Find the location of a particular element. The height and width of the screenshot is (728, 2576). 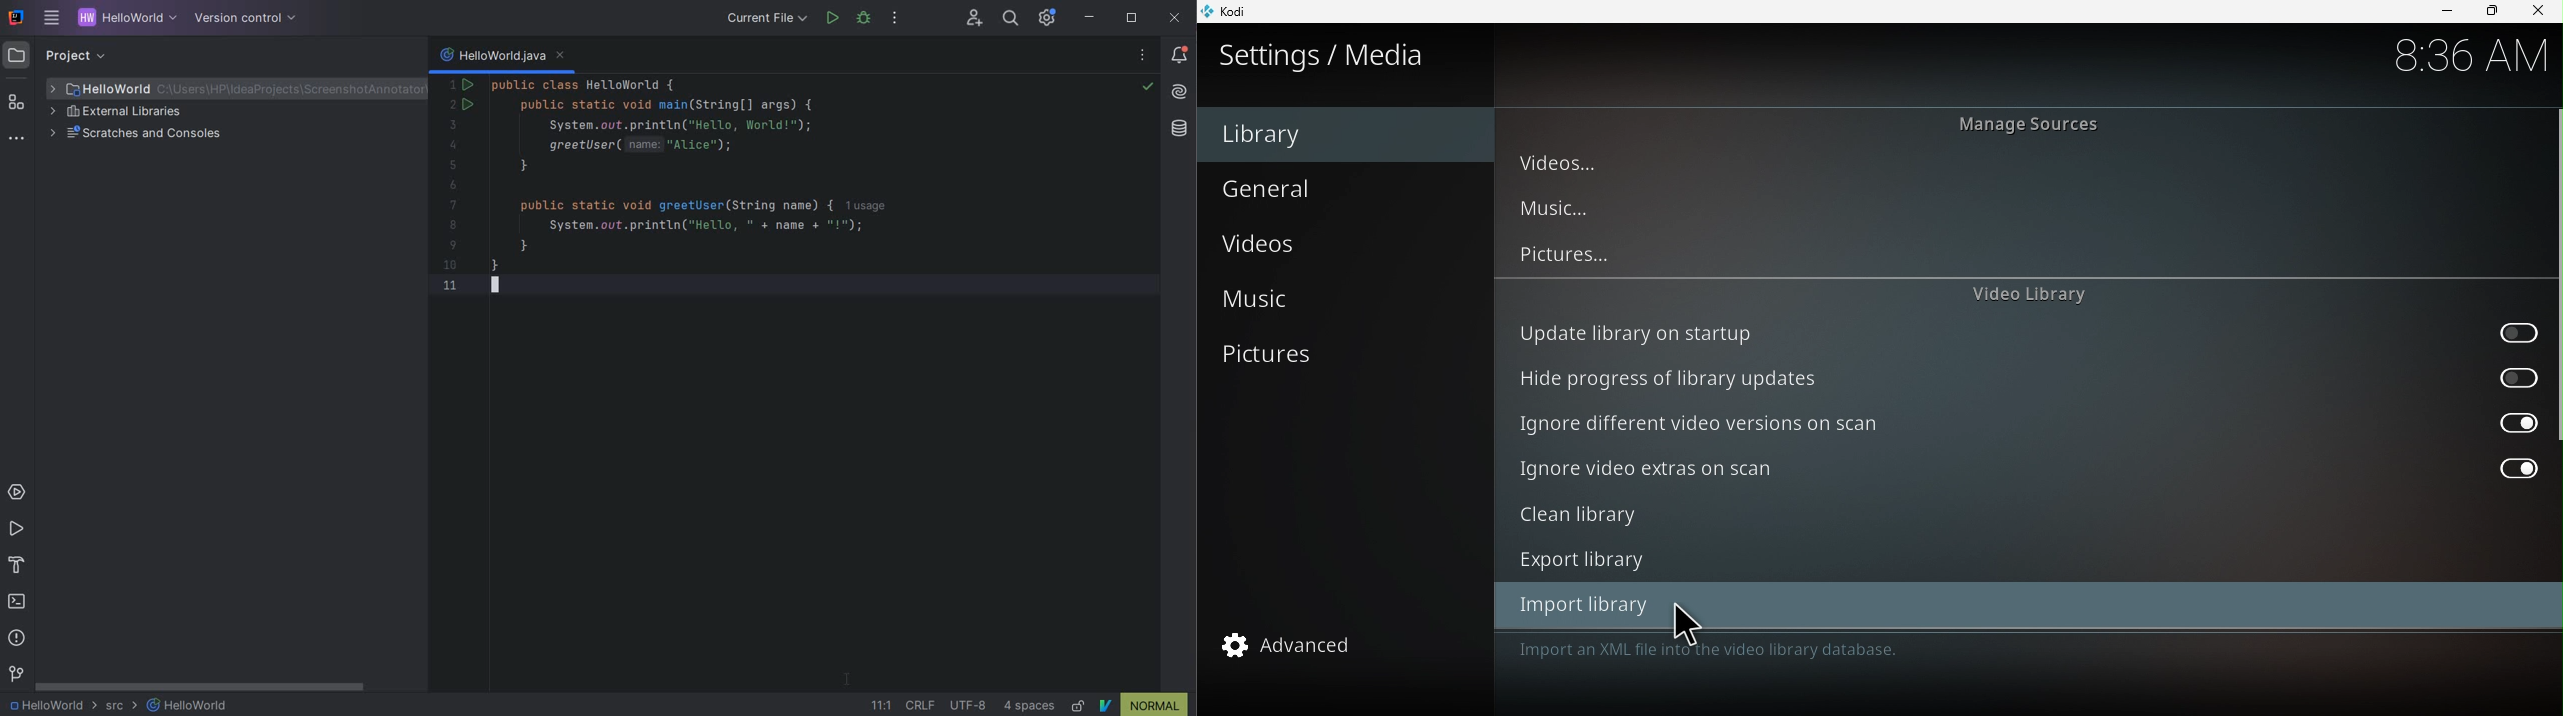

This category provides access to the windows for source management and library management is located at coordinates (1937, 650).